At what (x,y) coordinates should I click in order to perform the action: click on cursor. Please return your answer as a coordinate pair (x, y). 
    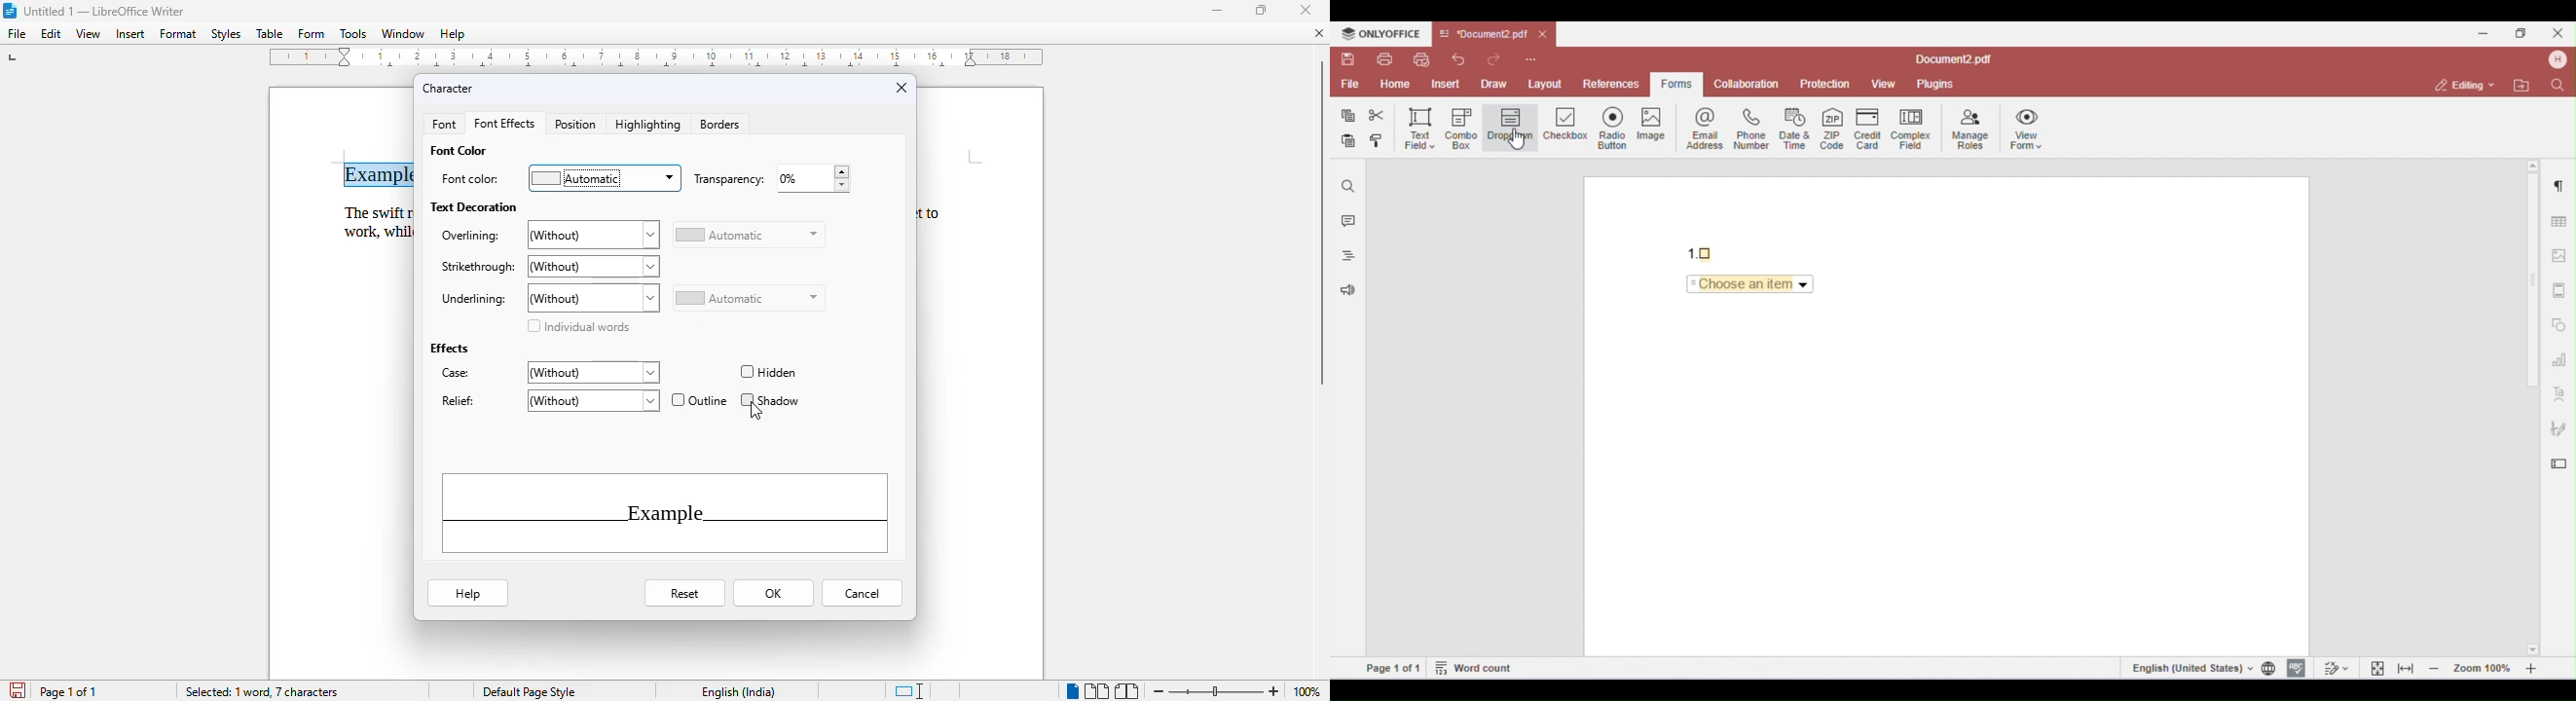
    Looking at the image, I should click on (757, 412).